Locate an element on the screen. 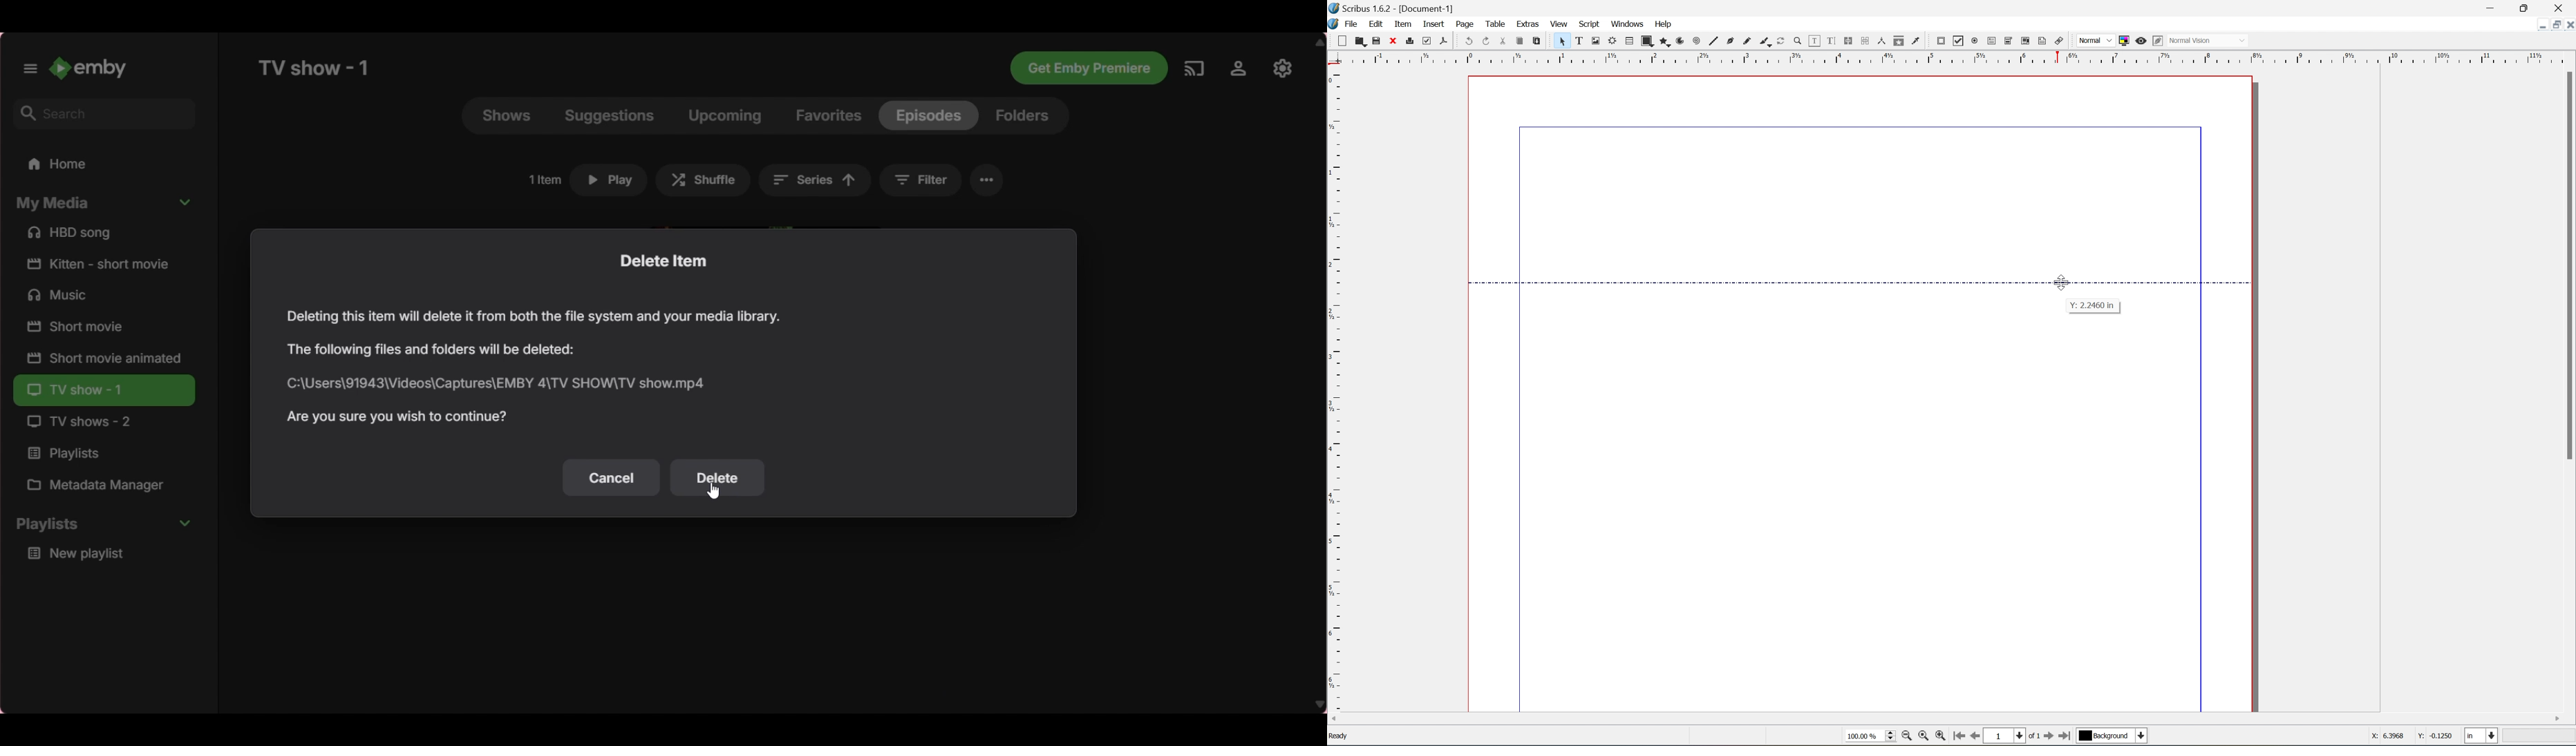 The width and height of the screenshot is (2576, 756). go to first page is located at coordinates (2048, 738).